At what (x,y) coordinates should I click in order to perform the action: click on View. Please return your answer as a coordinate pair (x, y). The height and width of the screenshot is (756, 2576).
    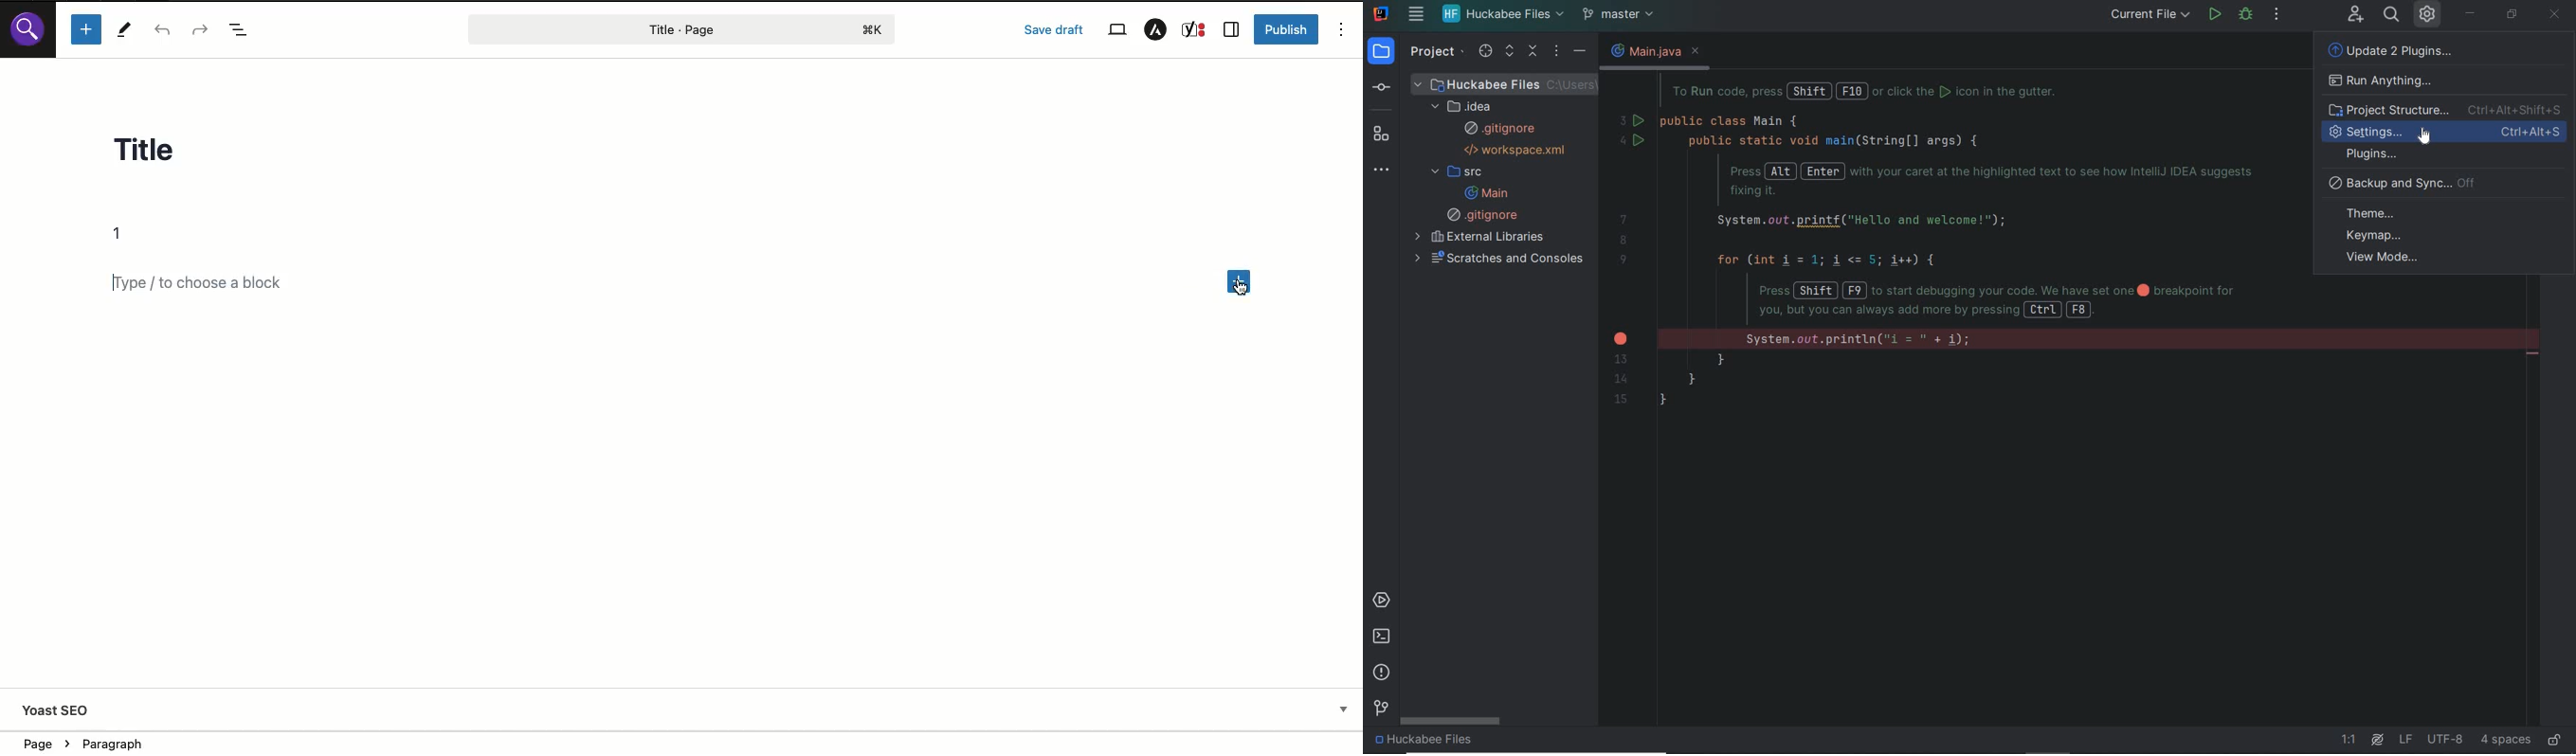
    Looking at the image, I should click on (1116, 30).